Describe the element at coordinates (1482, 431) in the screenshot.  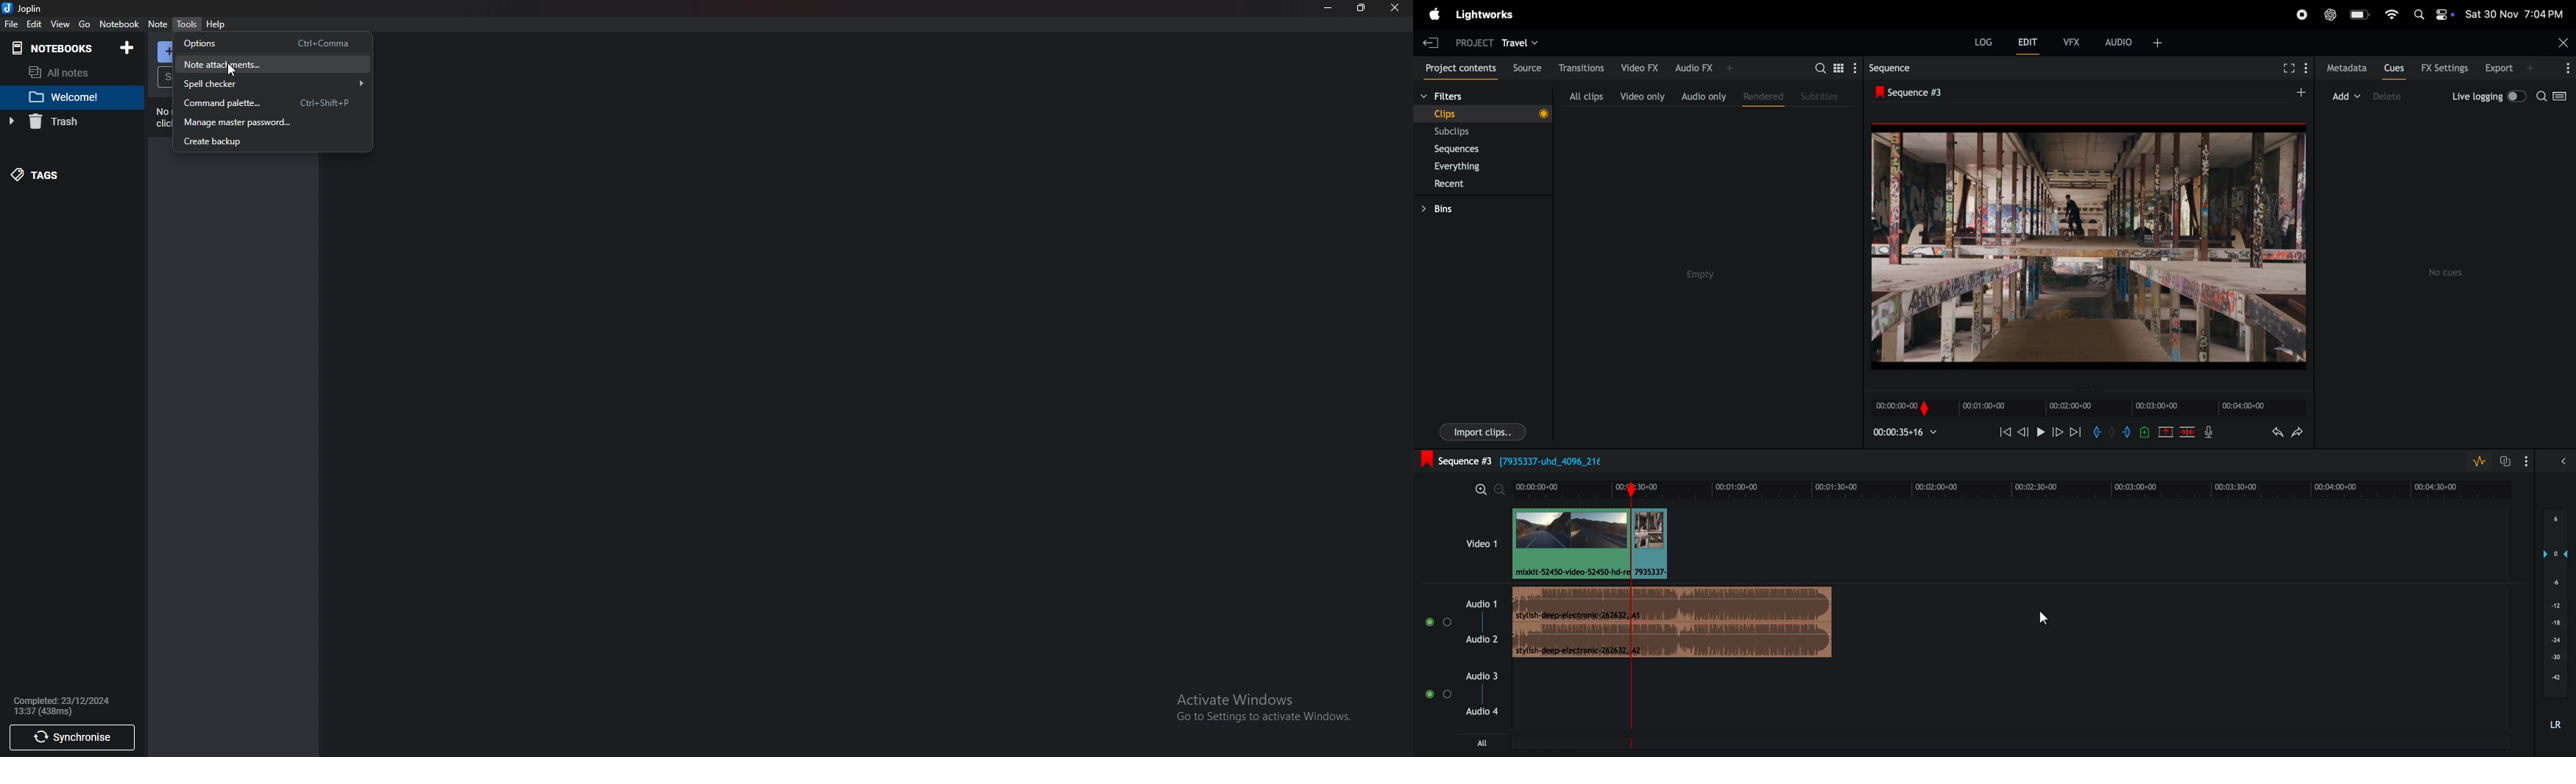
I see `import clips` at that location.